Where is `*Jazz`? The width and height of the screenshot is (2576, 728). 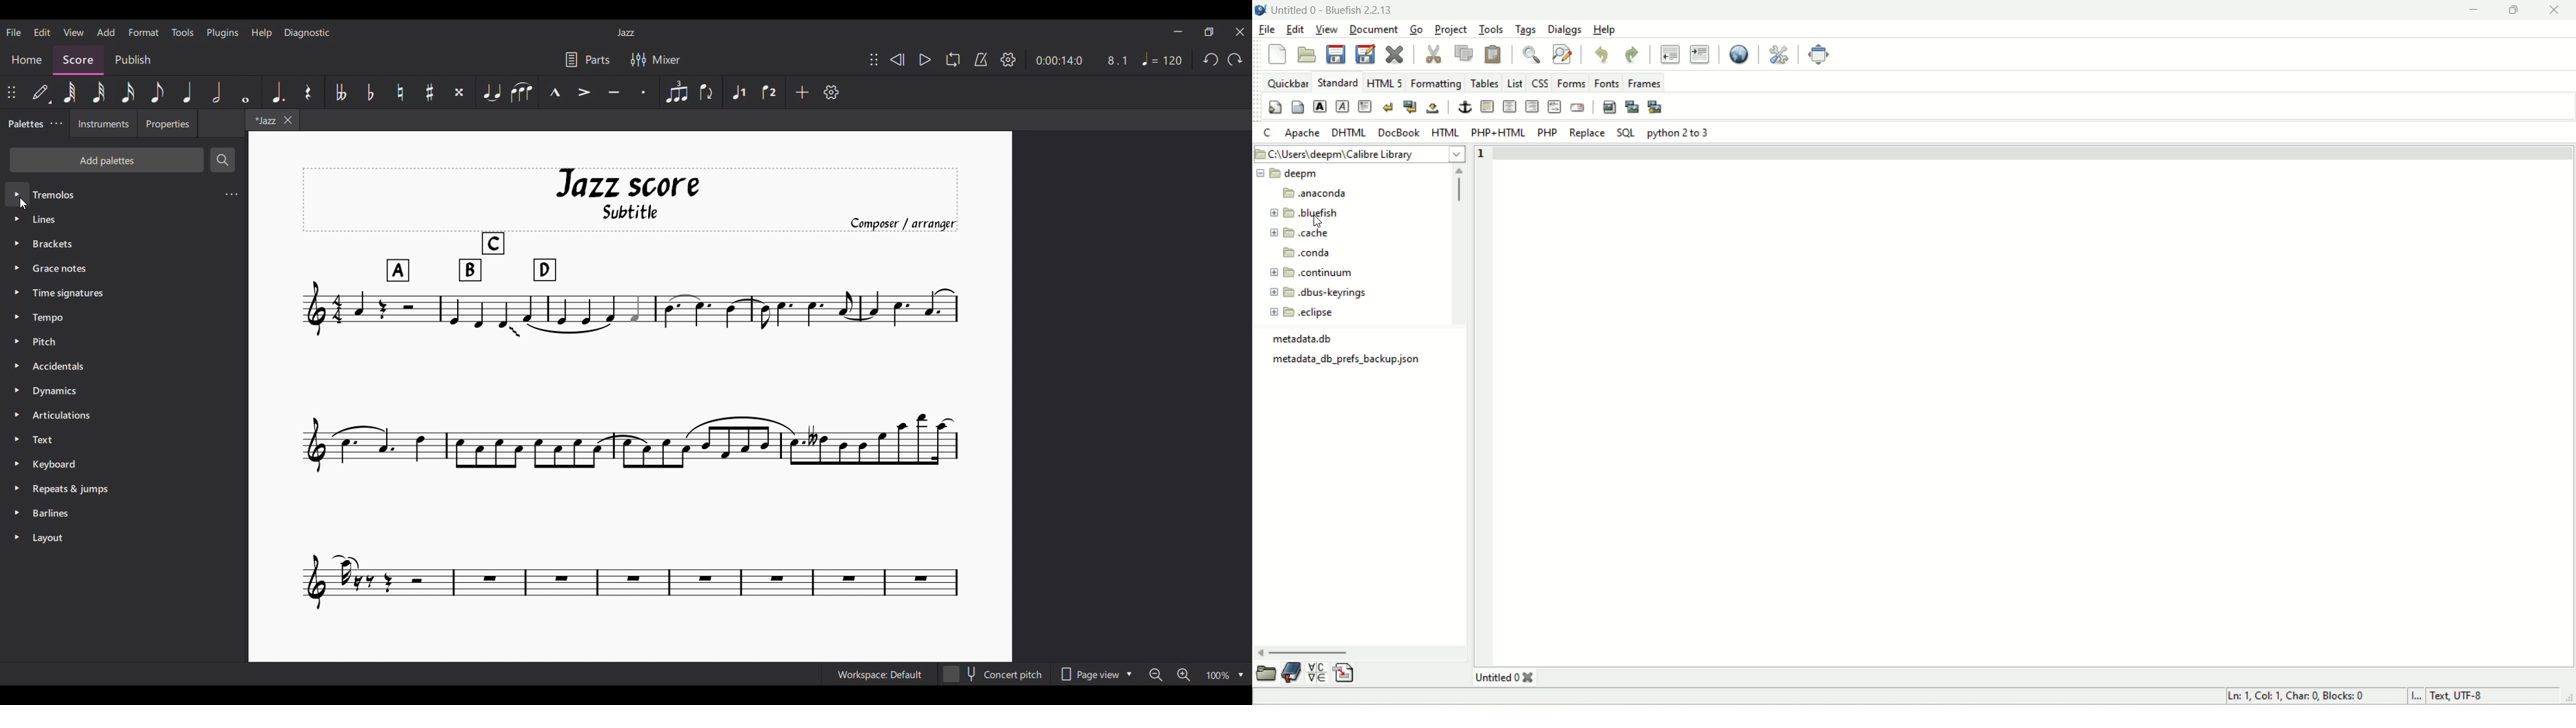 *Jazz is located at coordinates (263, 119).